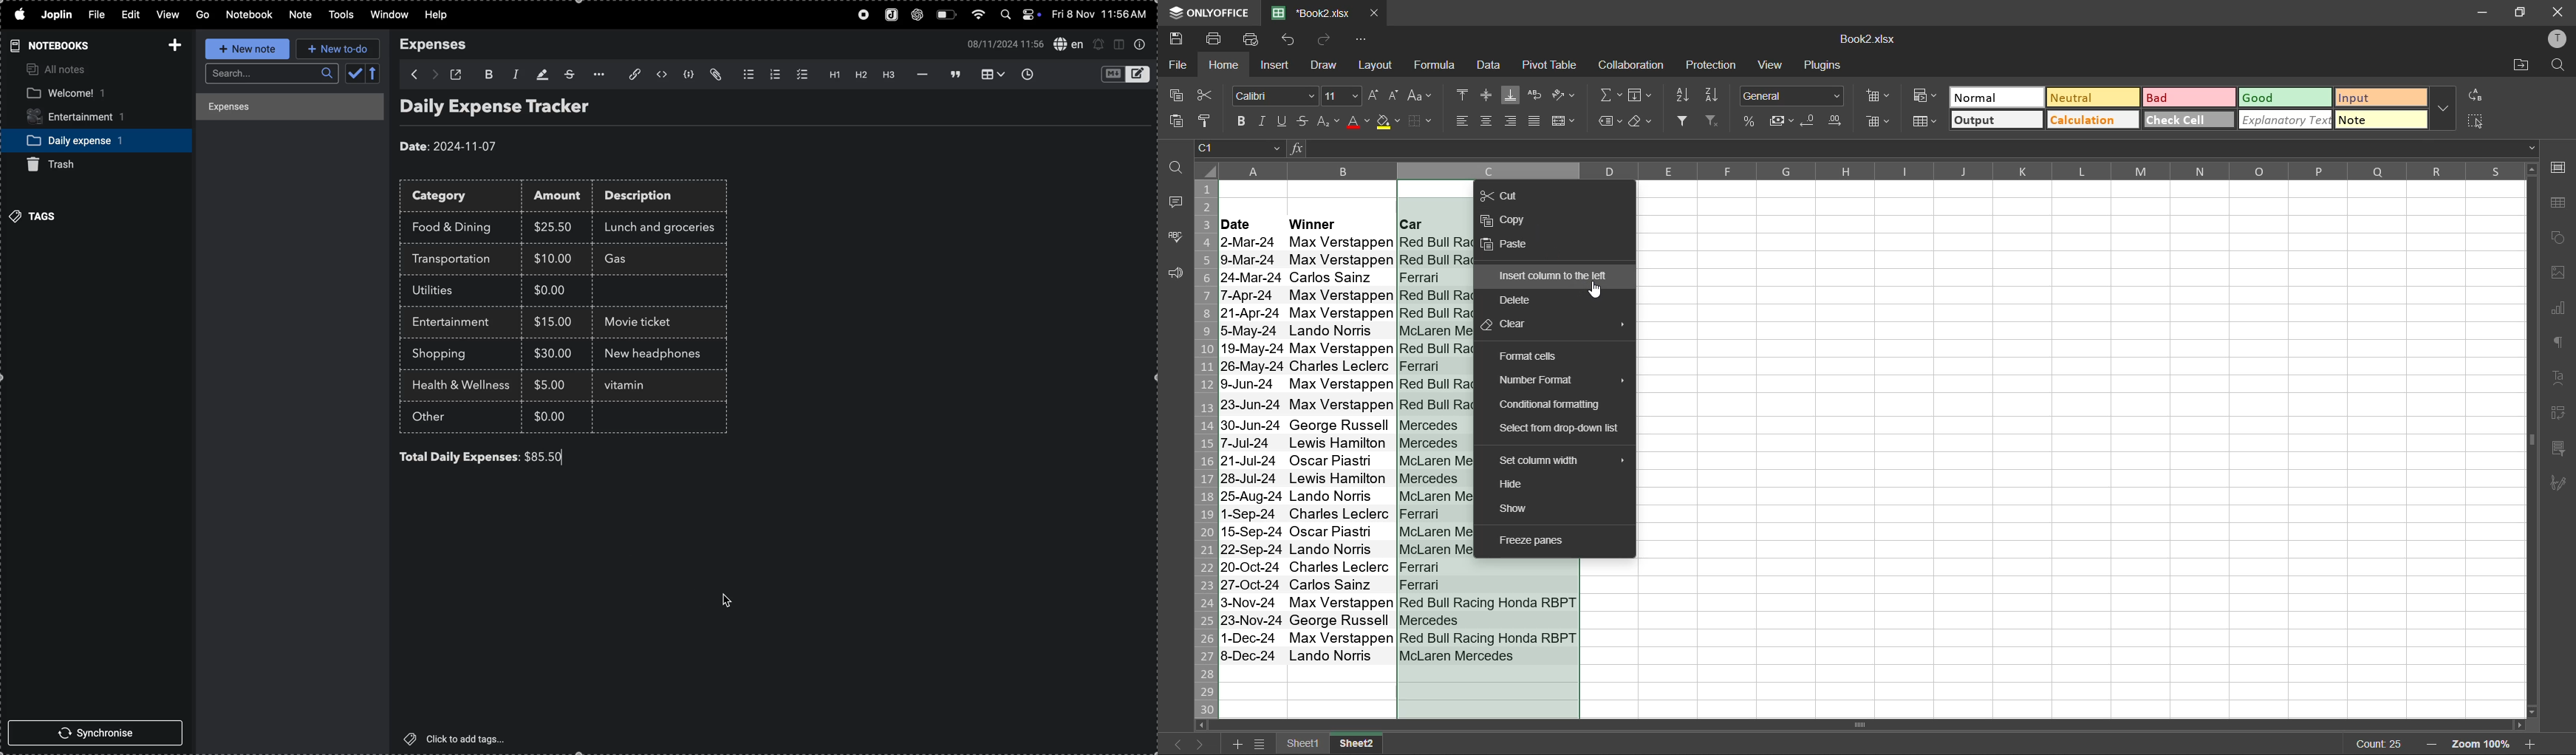  What do you see at coordinates (2286, 99) in the screenshot?
I see `good` at bounding box center [2286, 99].